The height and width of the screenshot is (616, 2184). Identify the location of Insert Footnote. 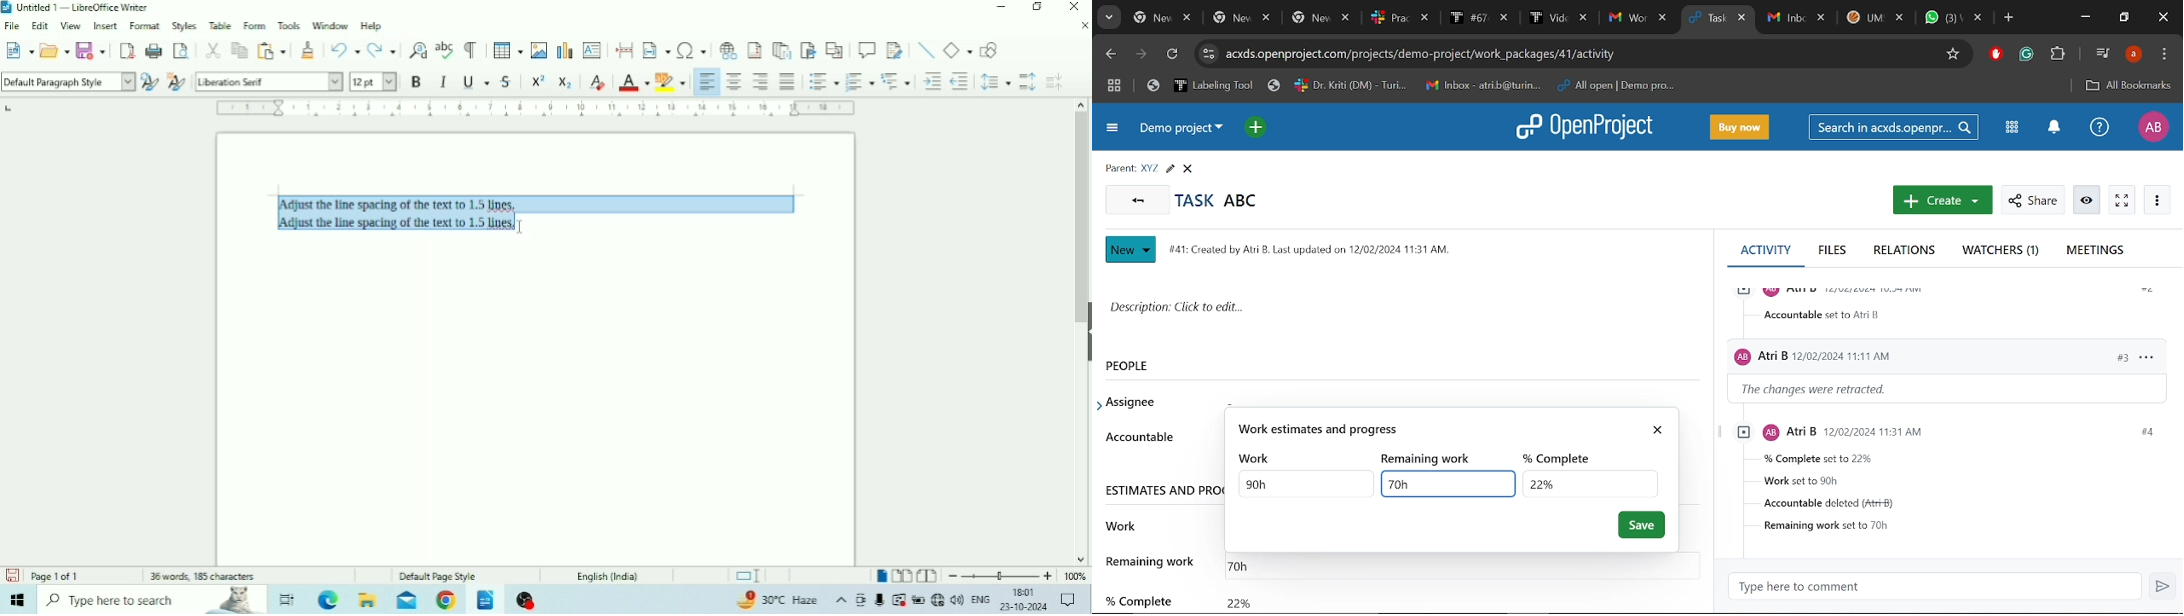
(756, 49).